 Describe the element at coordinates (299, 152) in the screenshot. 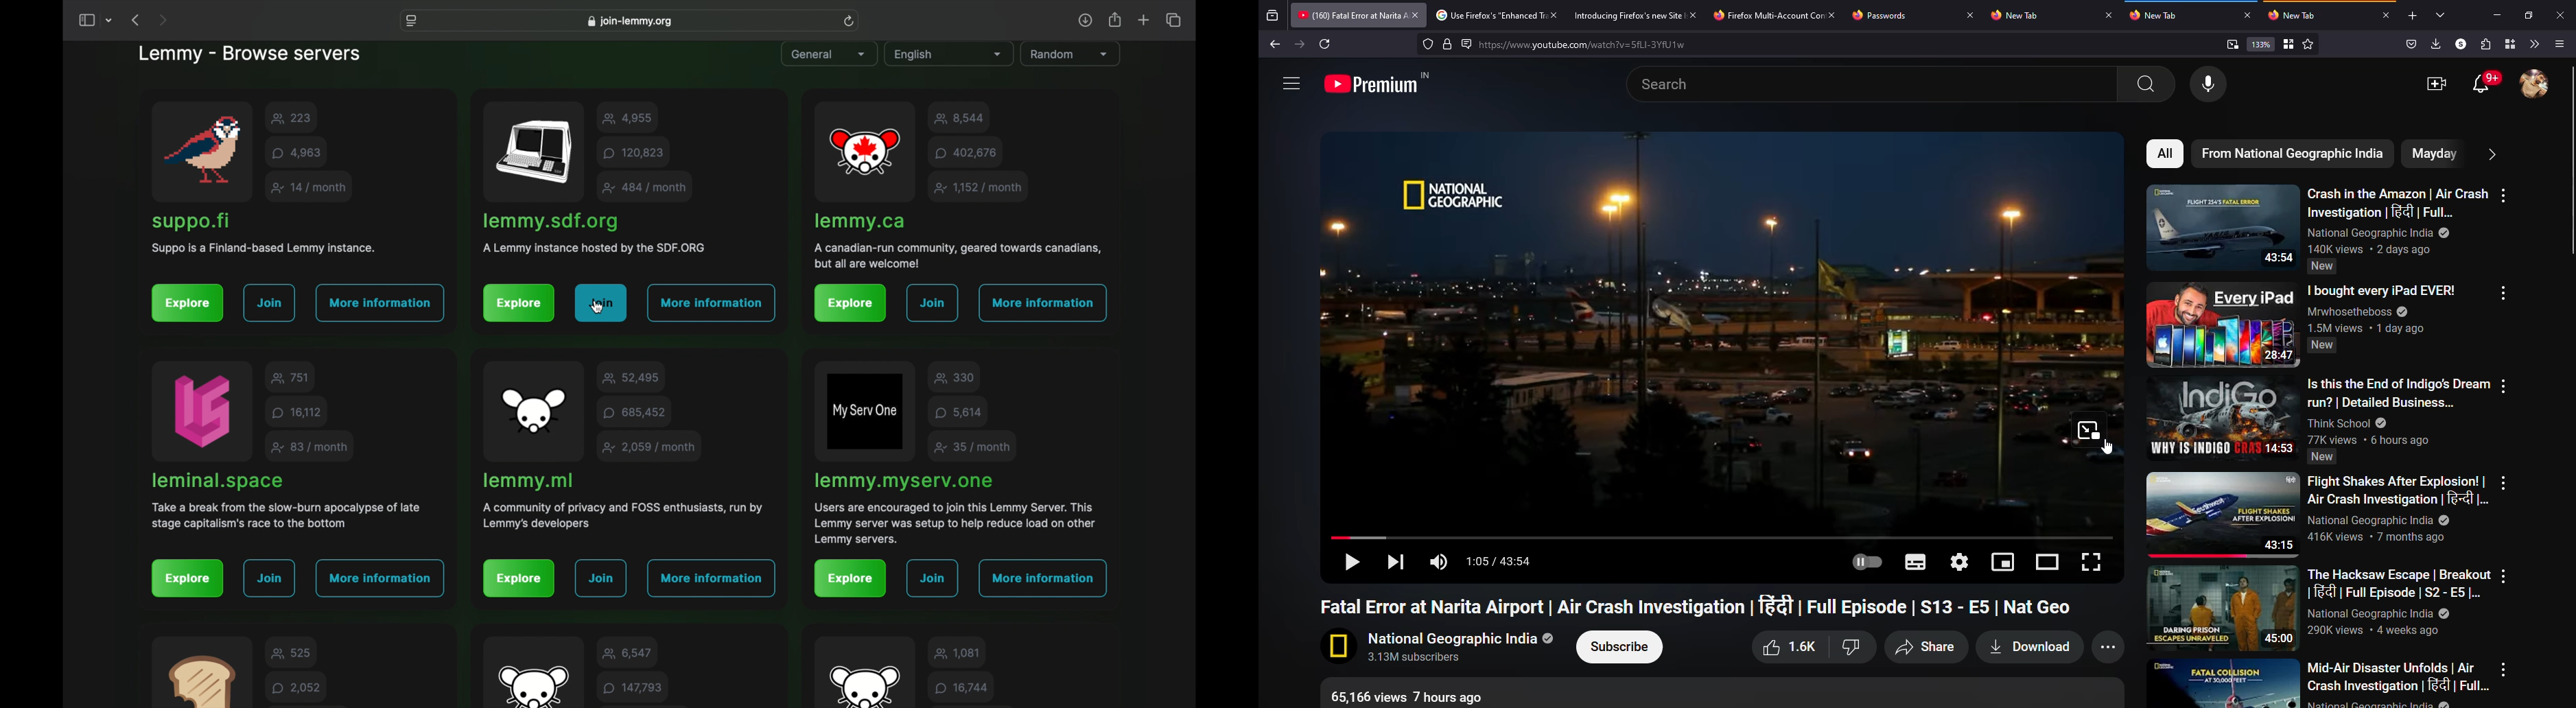

I see `comments` at that location.